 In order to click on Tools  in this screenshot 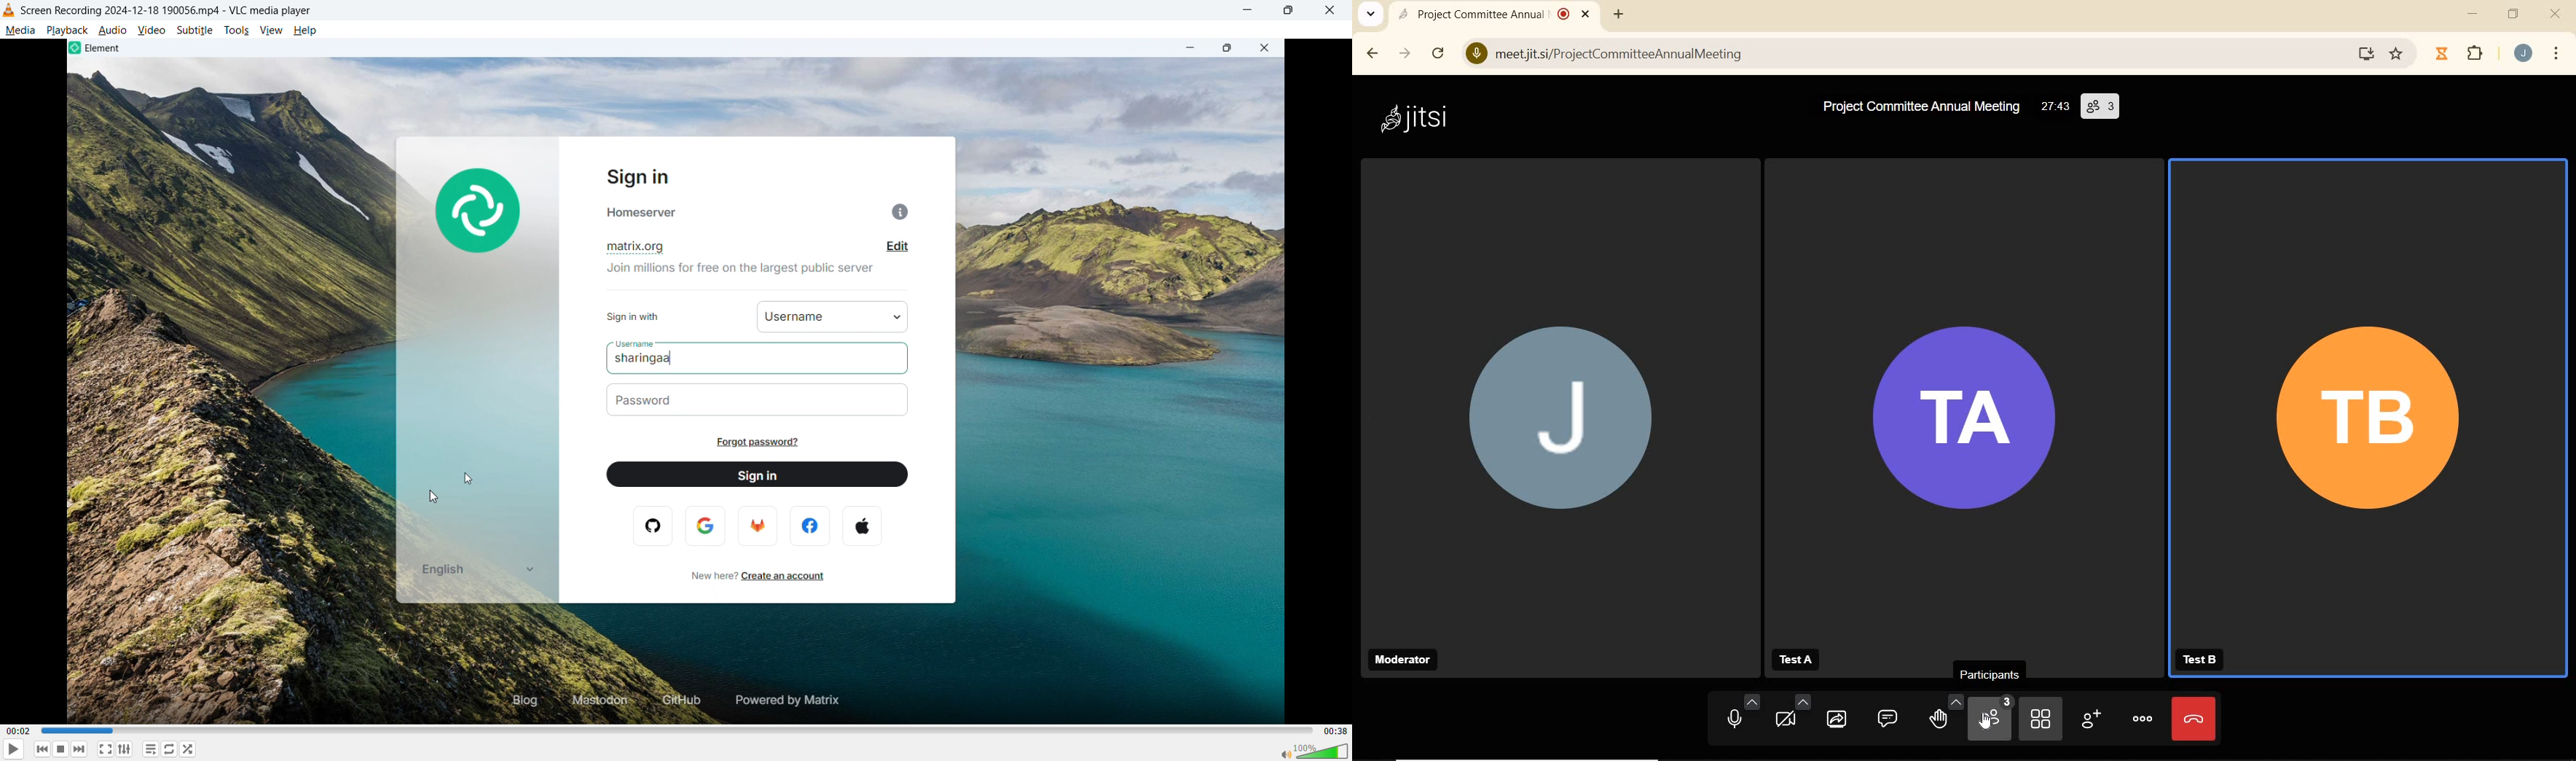, I will do `click(237, 30)`.